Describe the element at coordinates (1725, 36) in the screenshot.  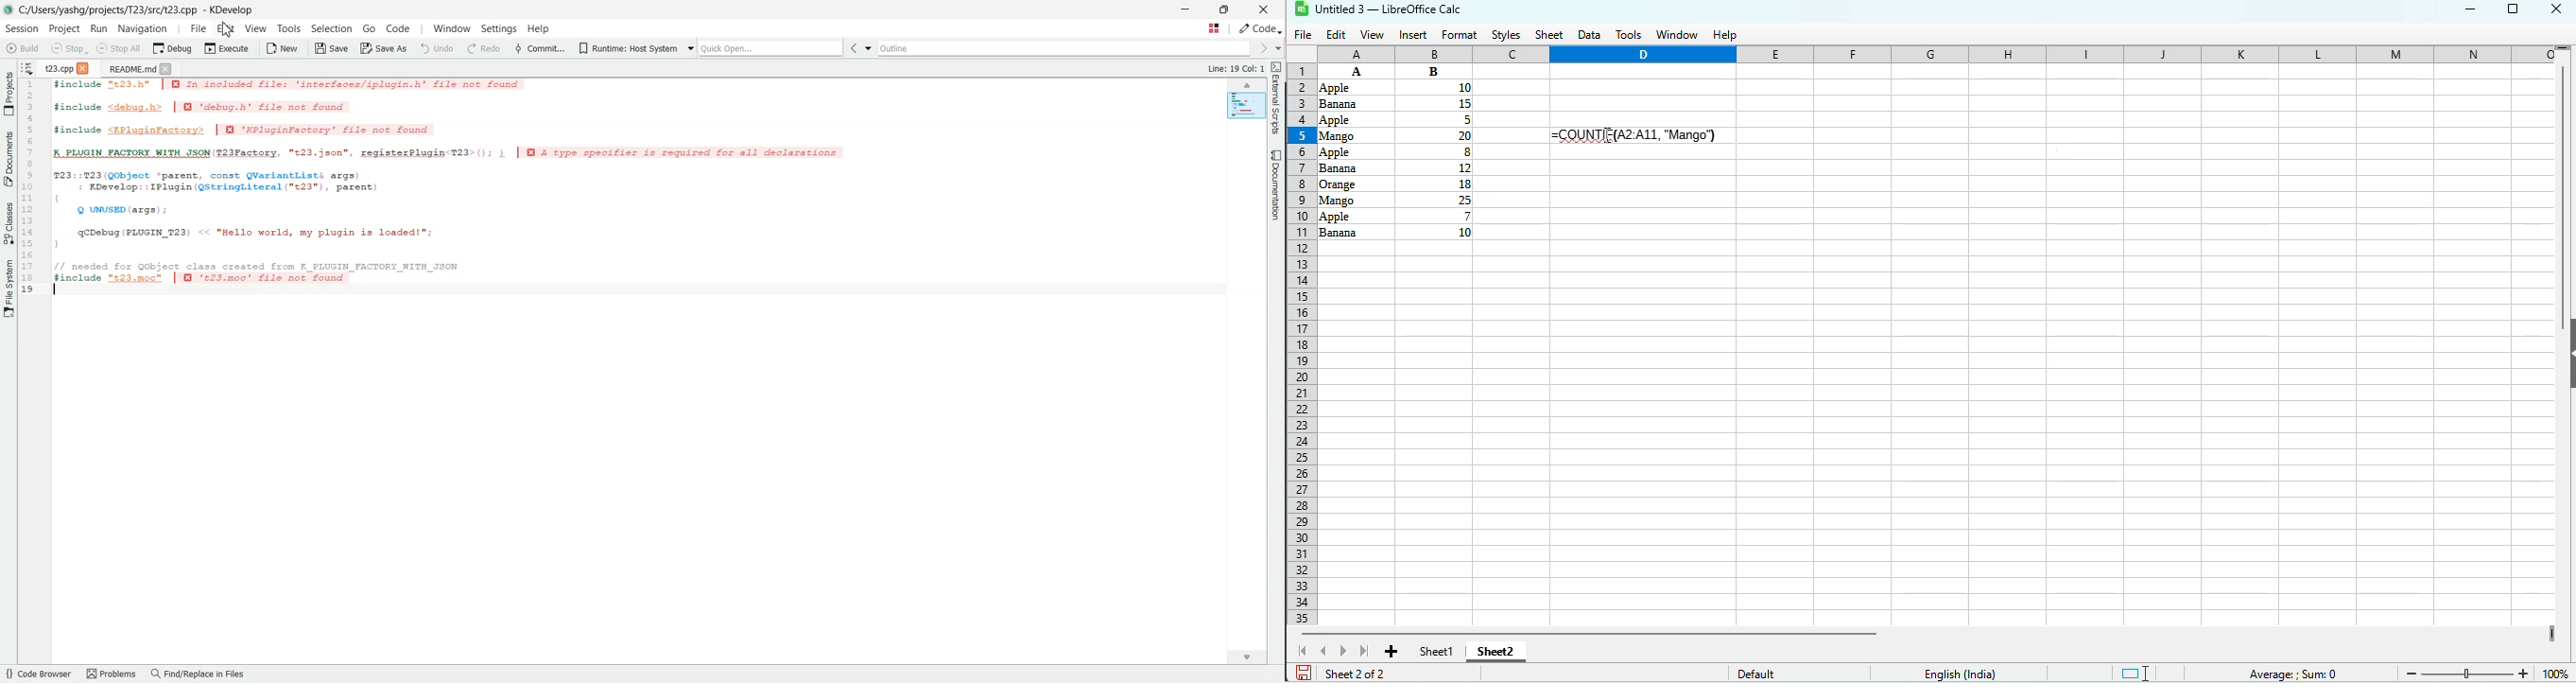
I see `help` at that location.